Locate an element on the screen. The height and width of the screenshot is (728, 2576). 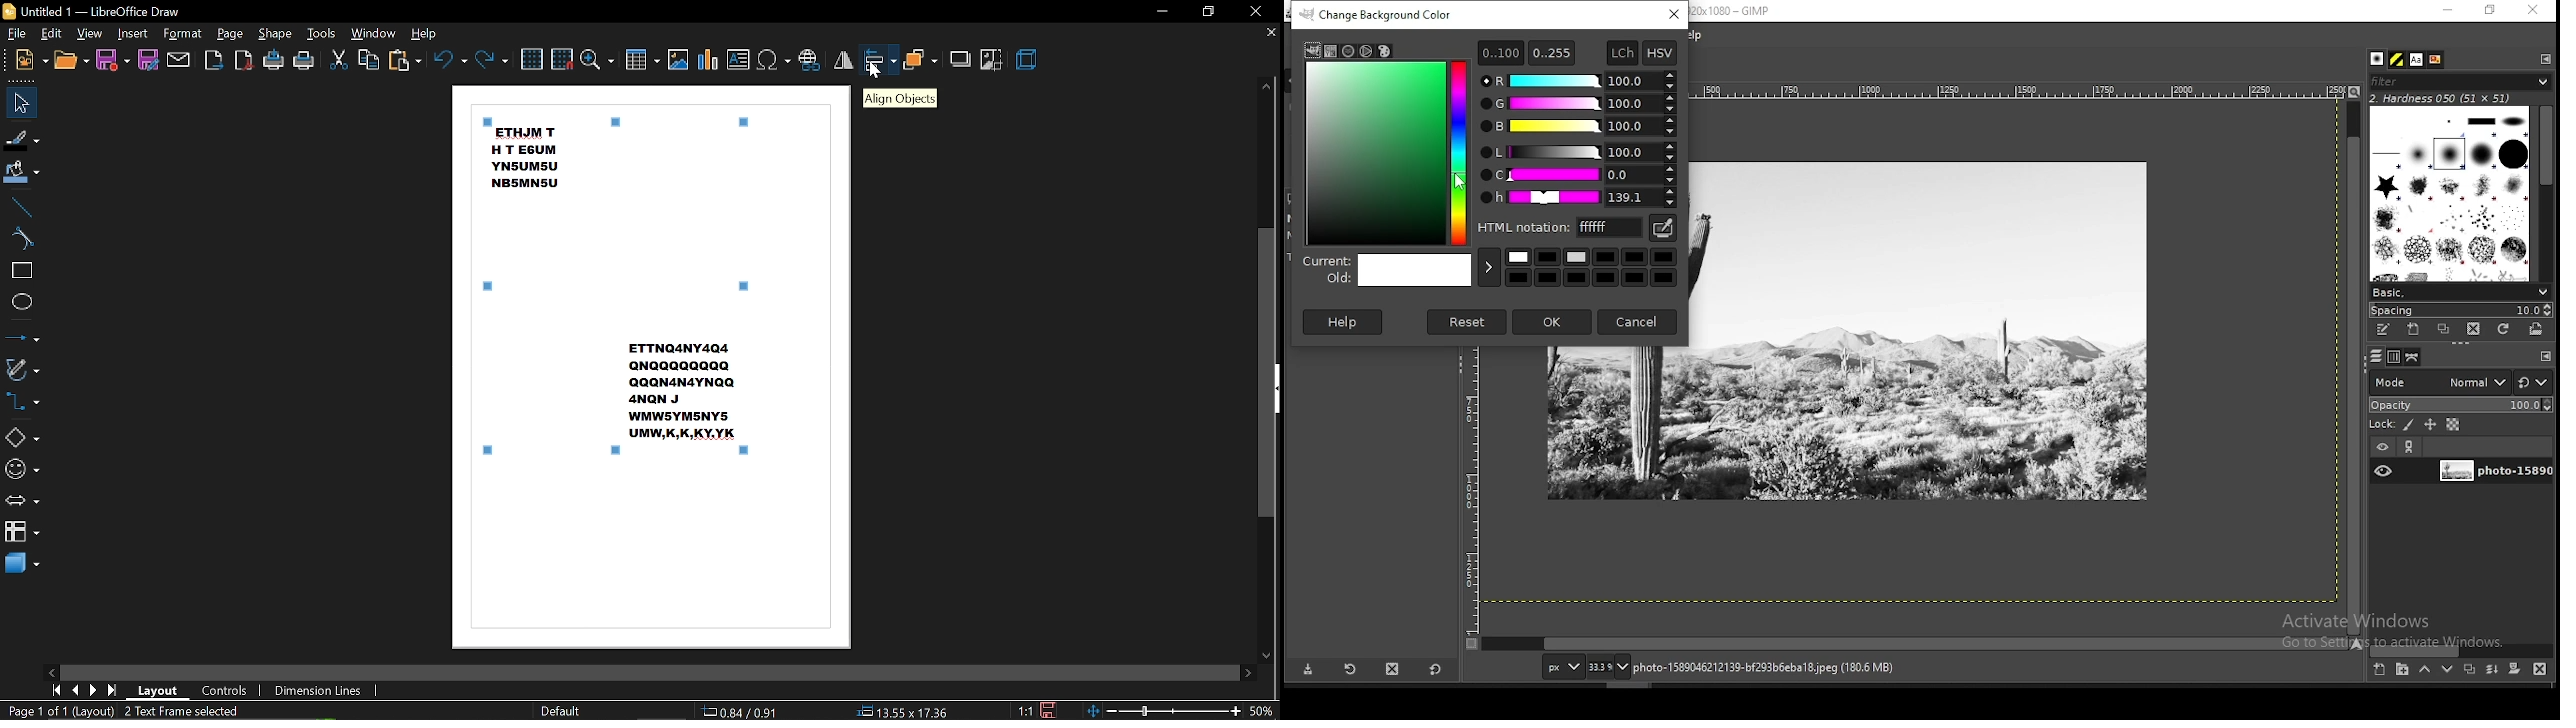
duplicate this layer is located at coordinates (2468, 669).